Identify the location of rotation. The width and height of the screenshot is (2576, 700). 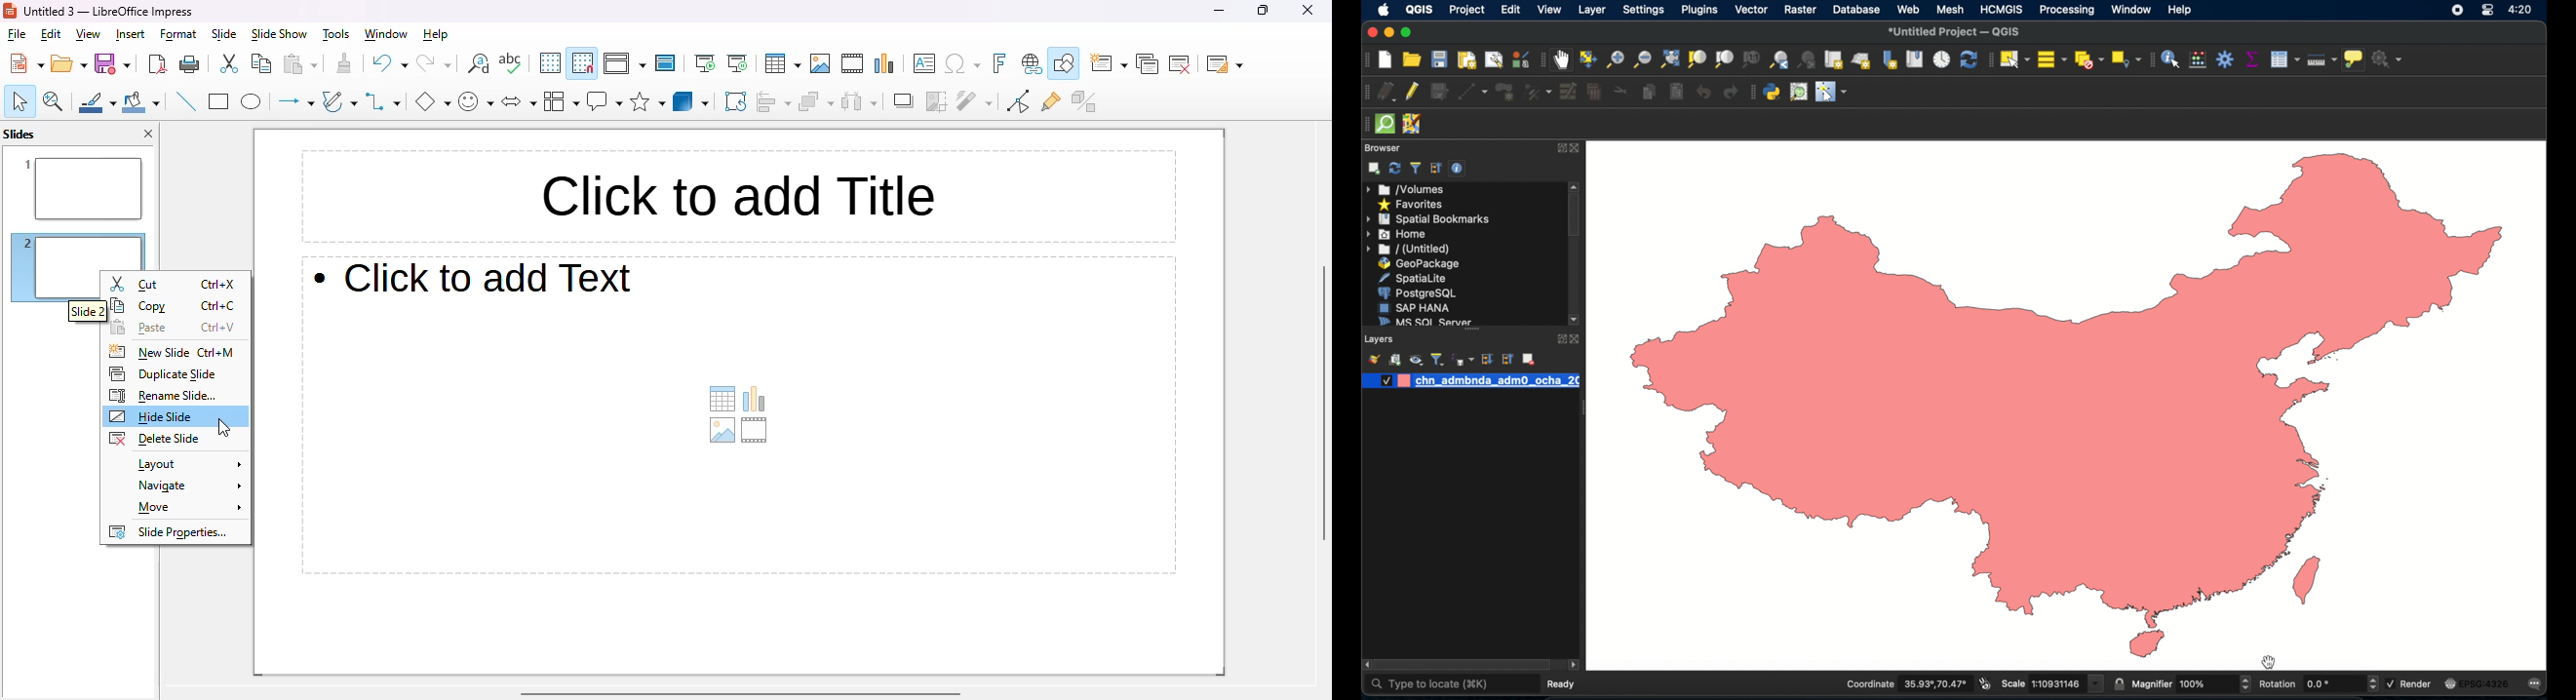
(2313, 684).